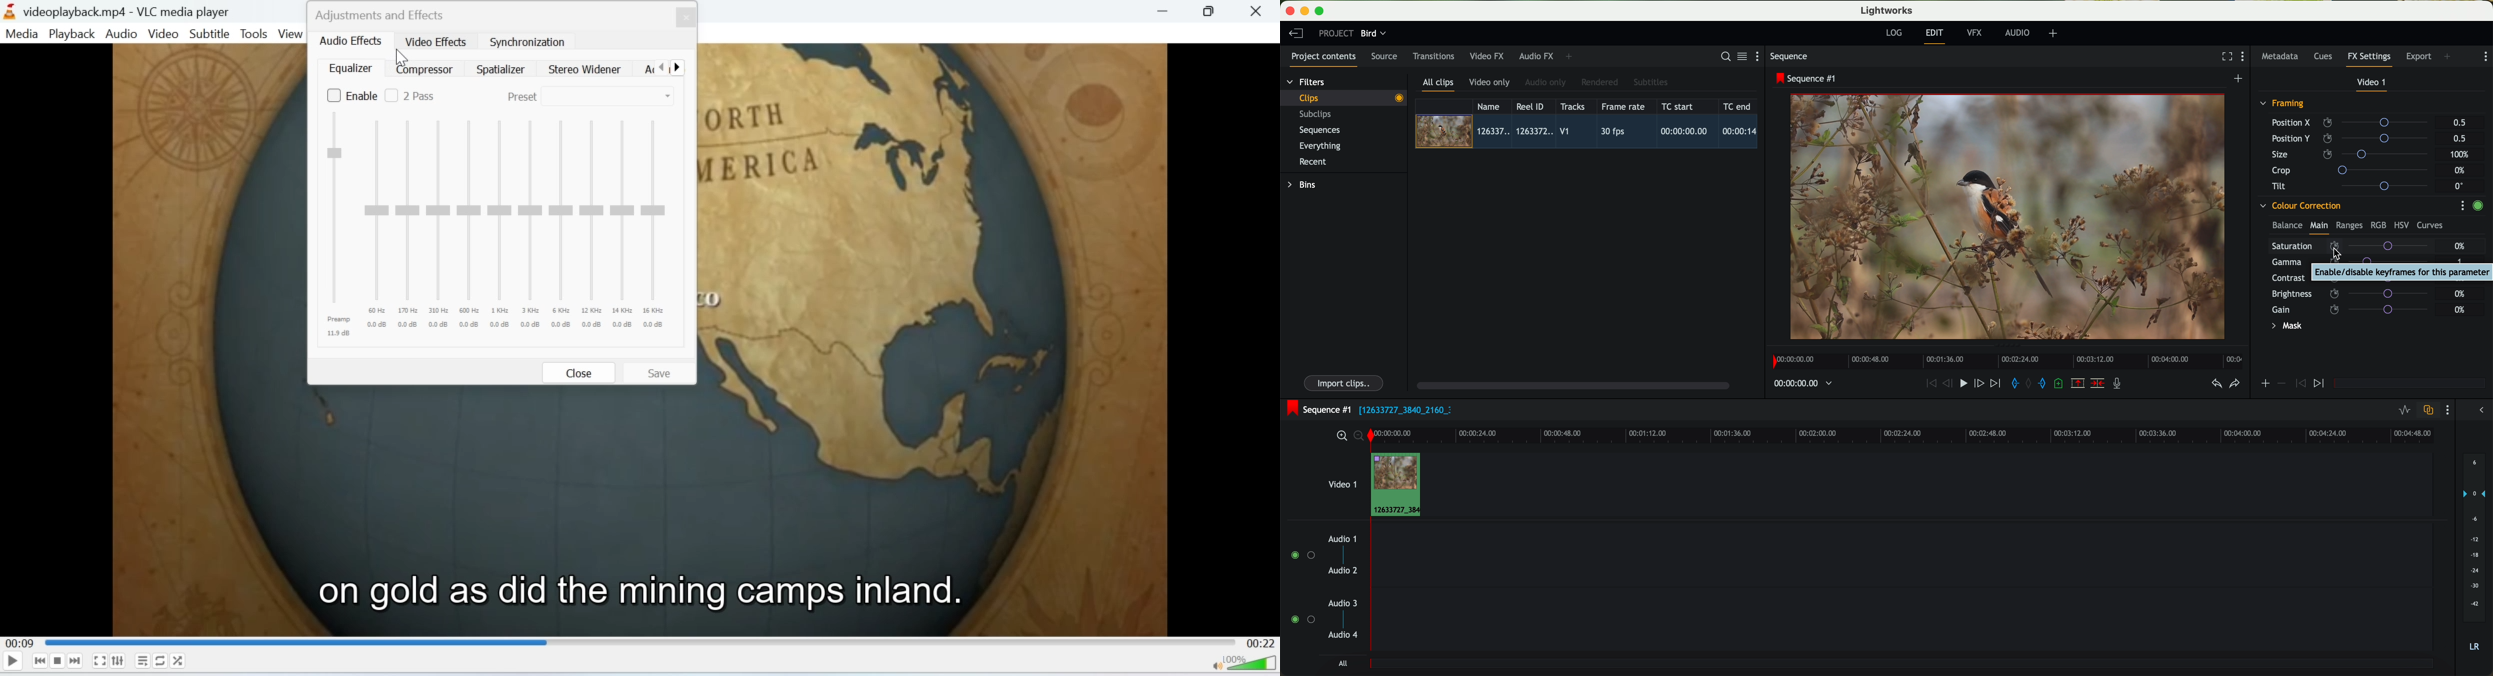 This screenshot has width=2520, height=700. I want to click on Fullscreen, so click(100, 661).